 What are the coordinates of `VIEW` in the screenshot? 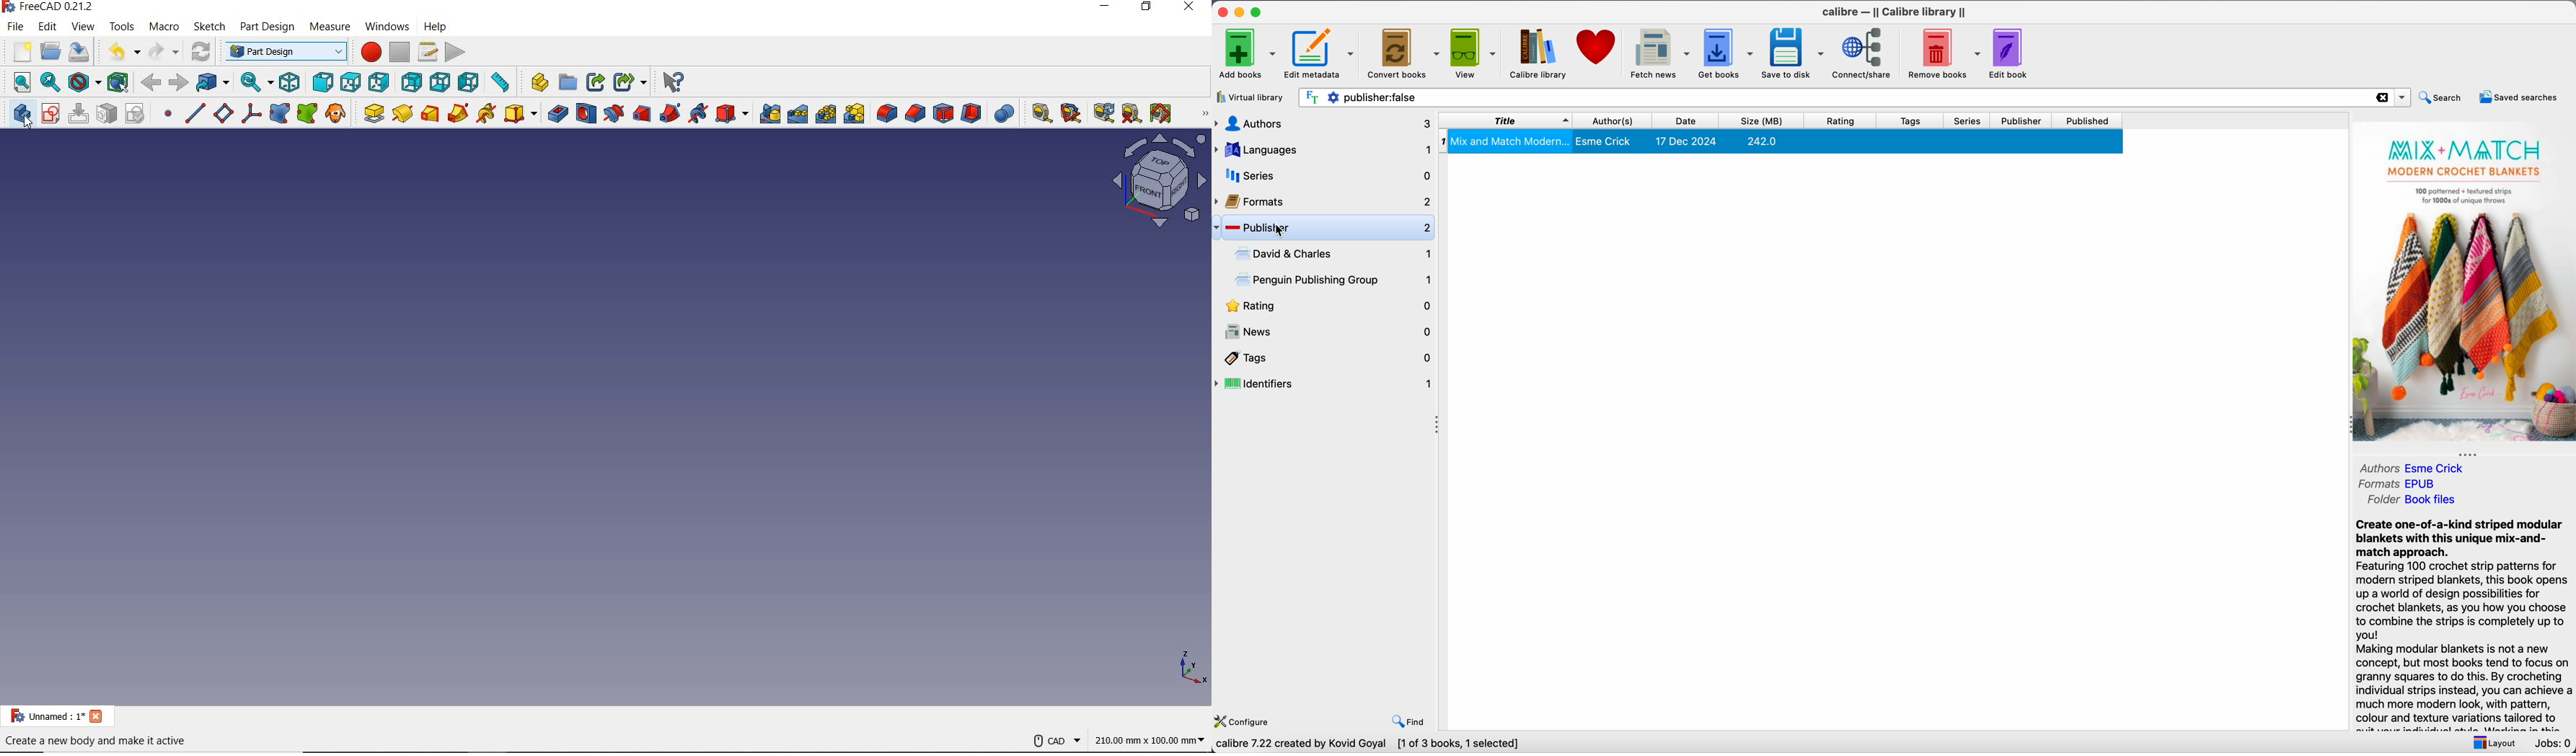 It's located at (84, 27).